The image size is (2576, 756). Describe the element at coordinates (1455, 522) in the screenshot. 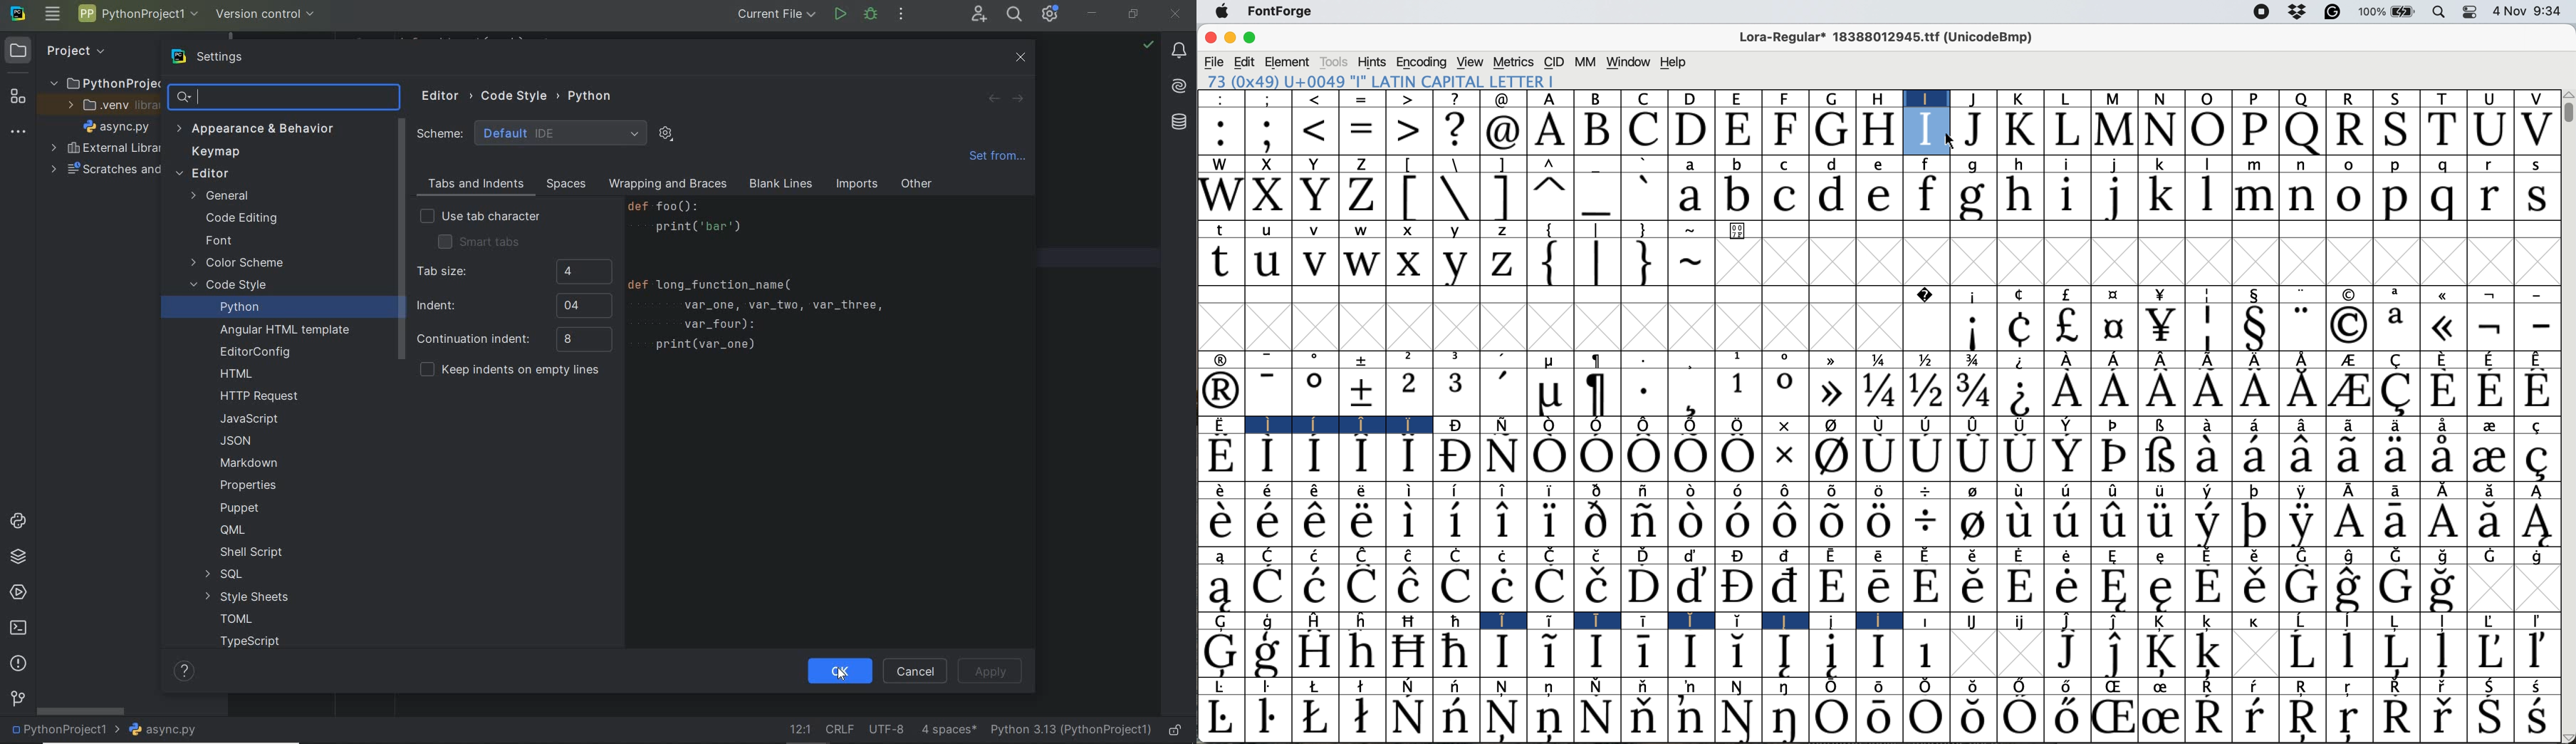

I see `Symbol` at that location.